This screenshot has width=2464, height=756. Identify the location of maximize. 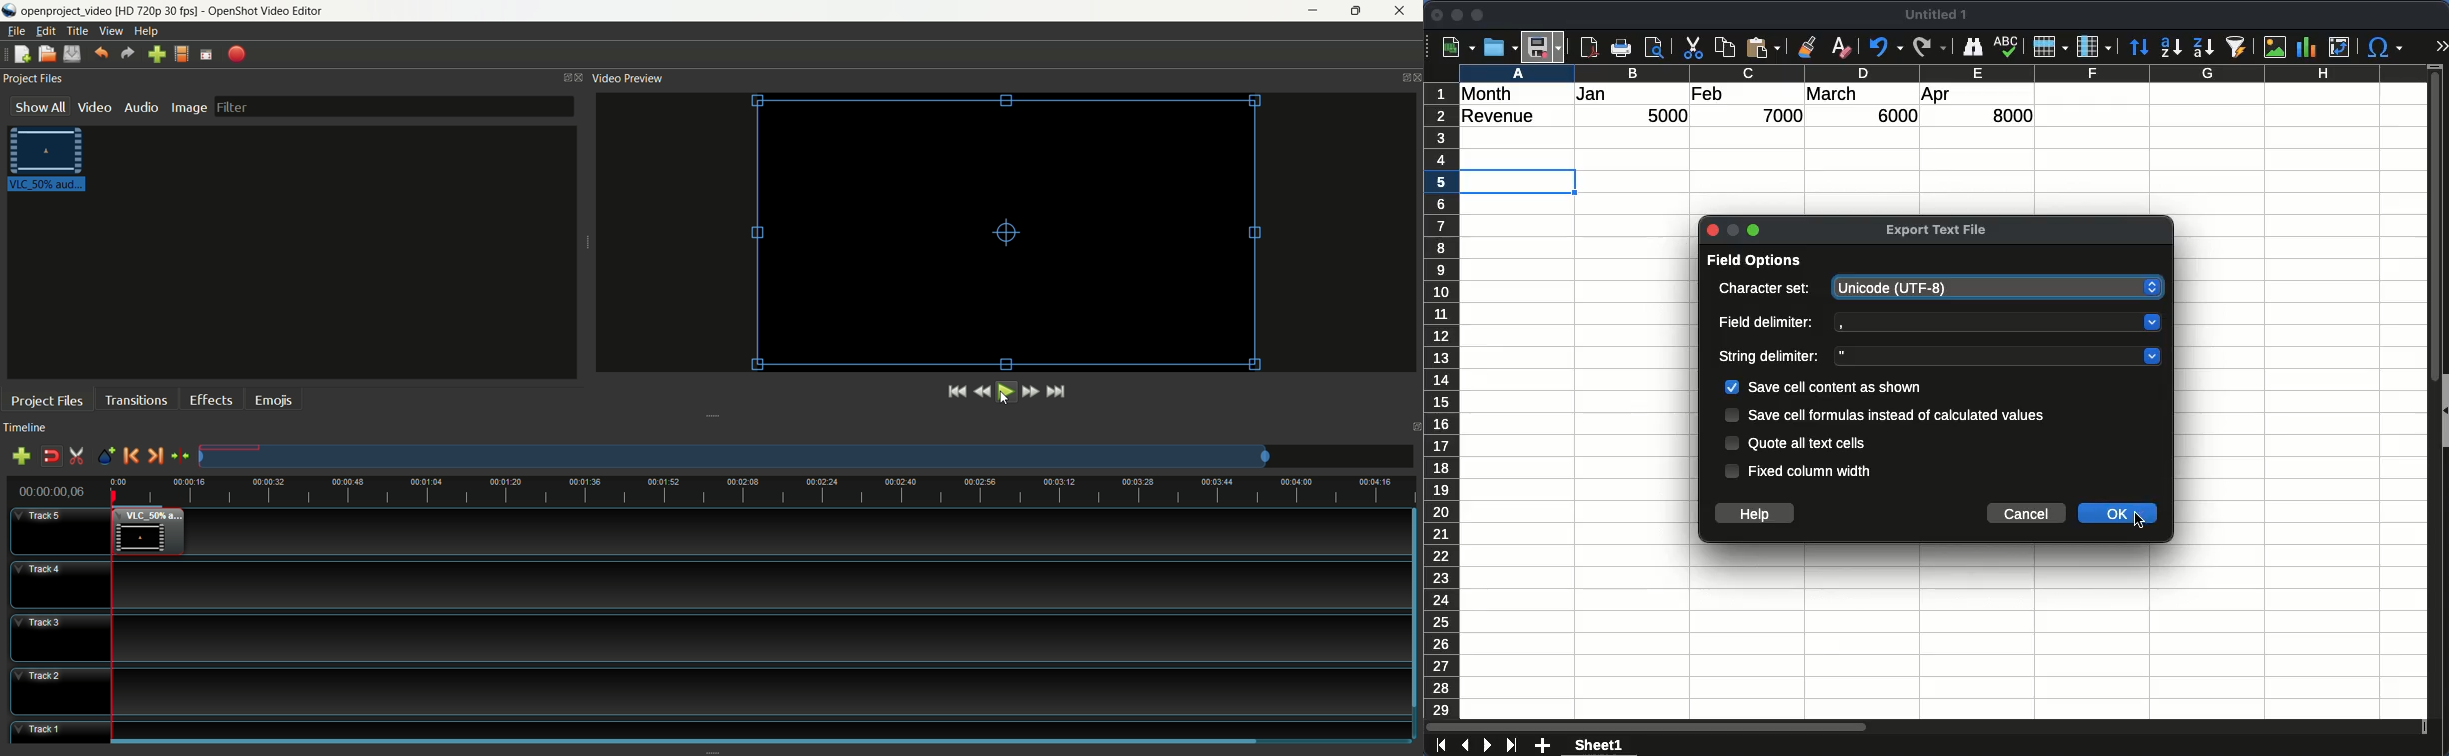
(1479, 15).